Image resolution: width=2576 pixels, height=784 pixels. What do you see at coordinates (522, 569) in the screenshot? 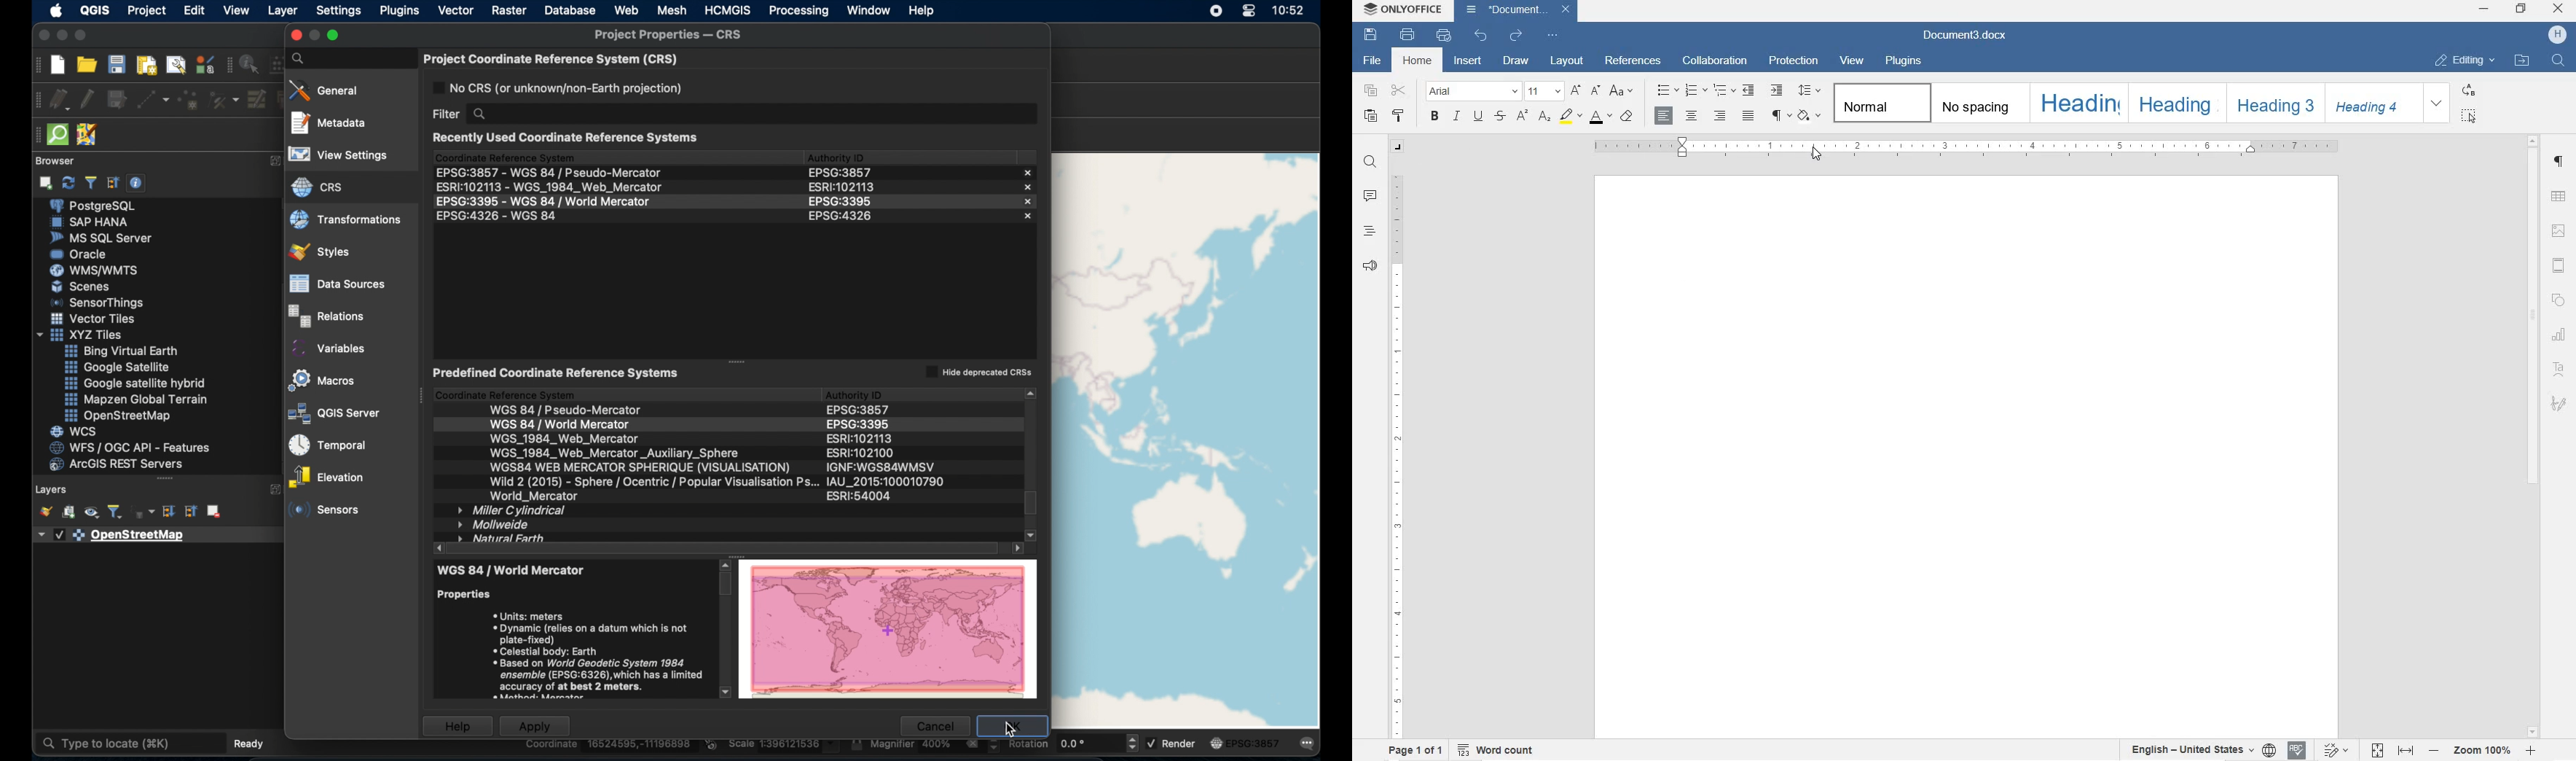
I see `wsg 84/ pseudo-mercator` at bounding box center [522, 569].